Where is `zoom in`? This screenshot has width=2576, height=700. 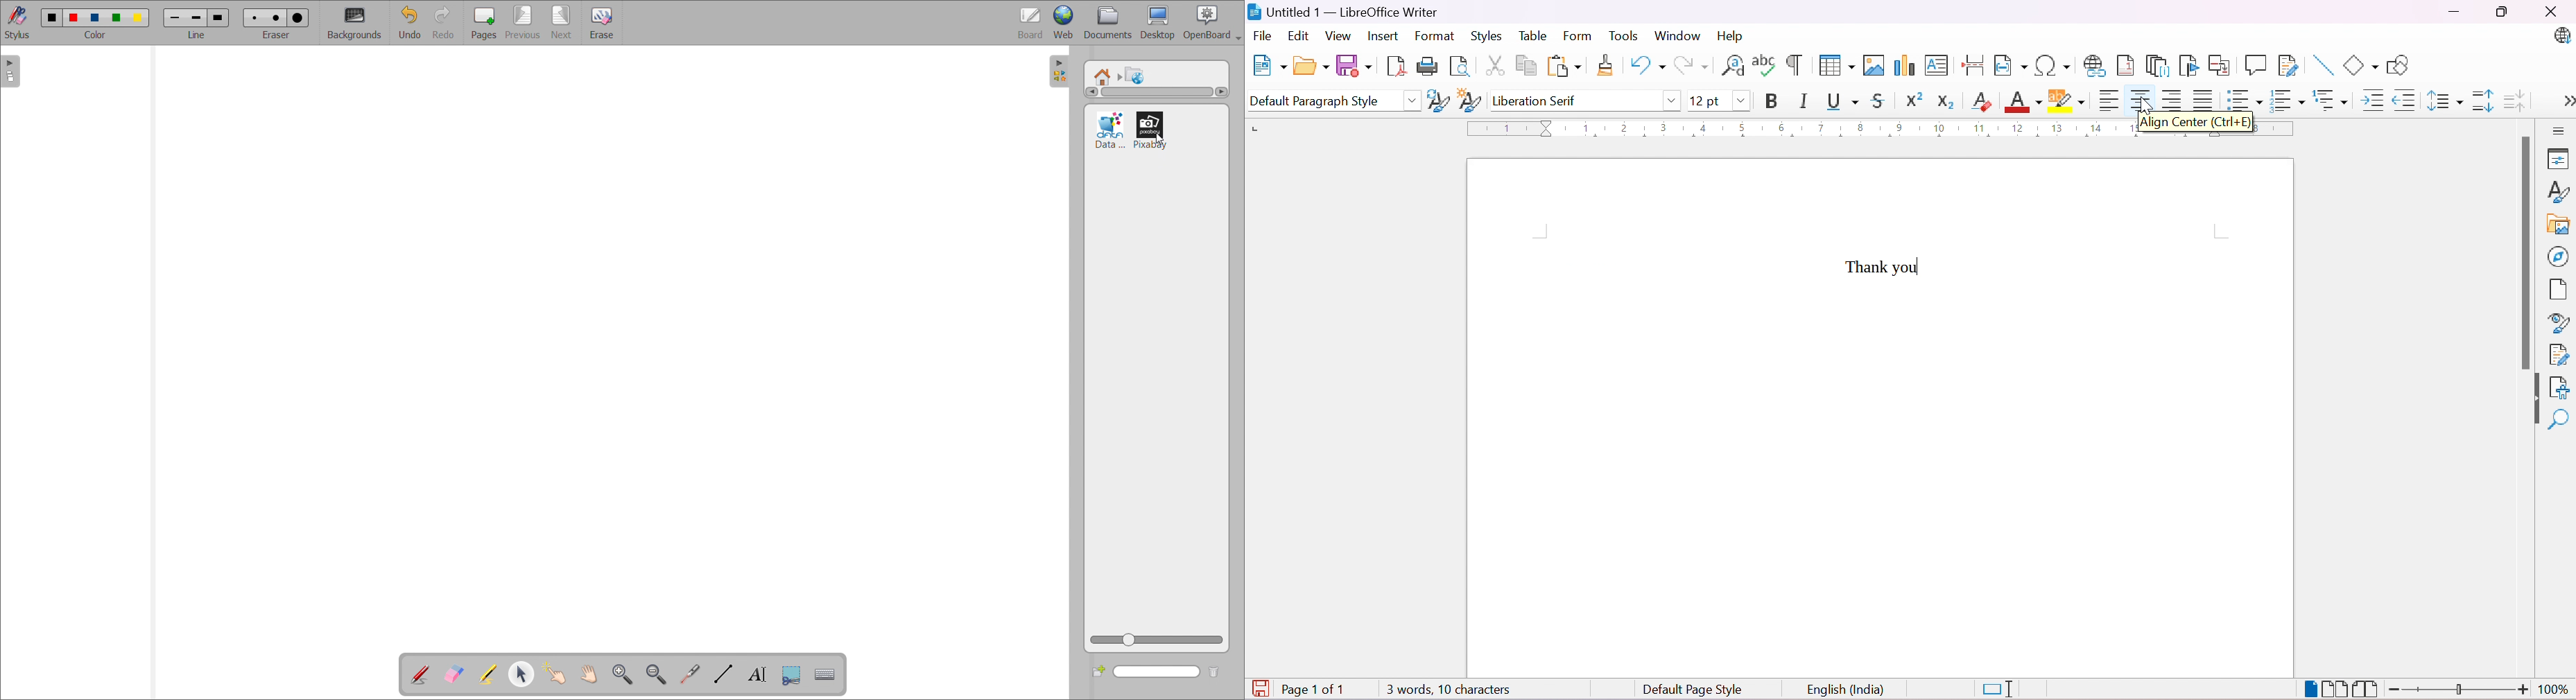
zoom in is located at coordinates (623, 673).